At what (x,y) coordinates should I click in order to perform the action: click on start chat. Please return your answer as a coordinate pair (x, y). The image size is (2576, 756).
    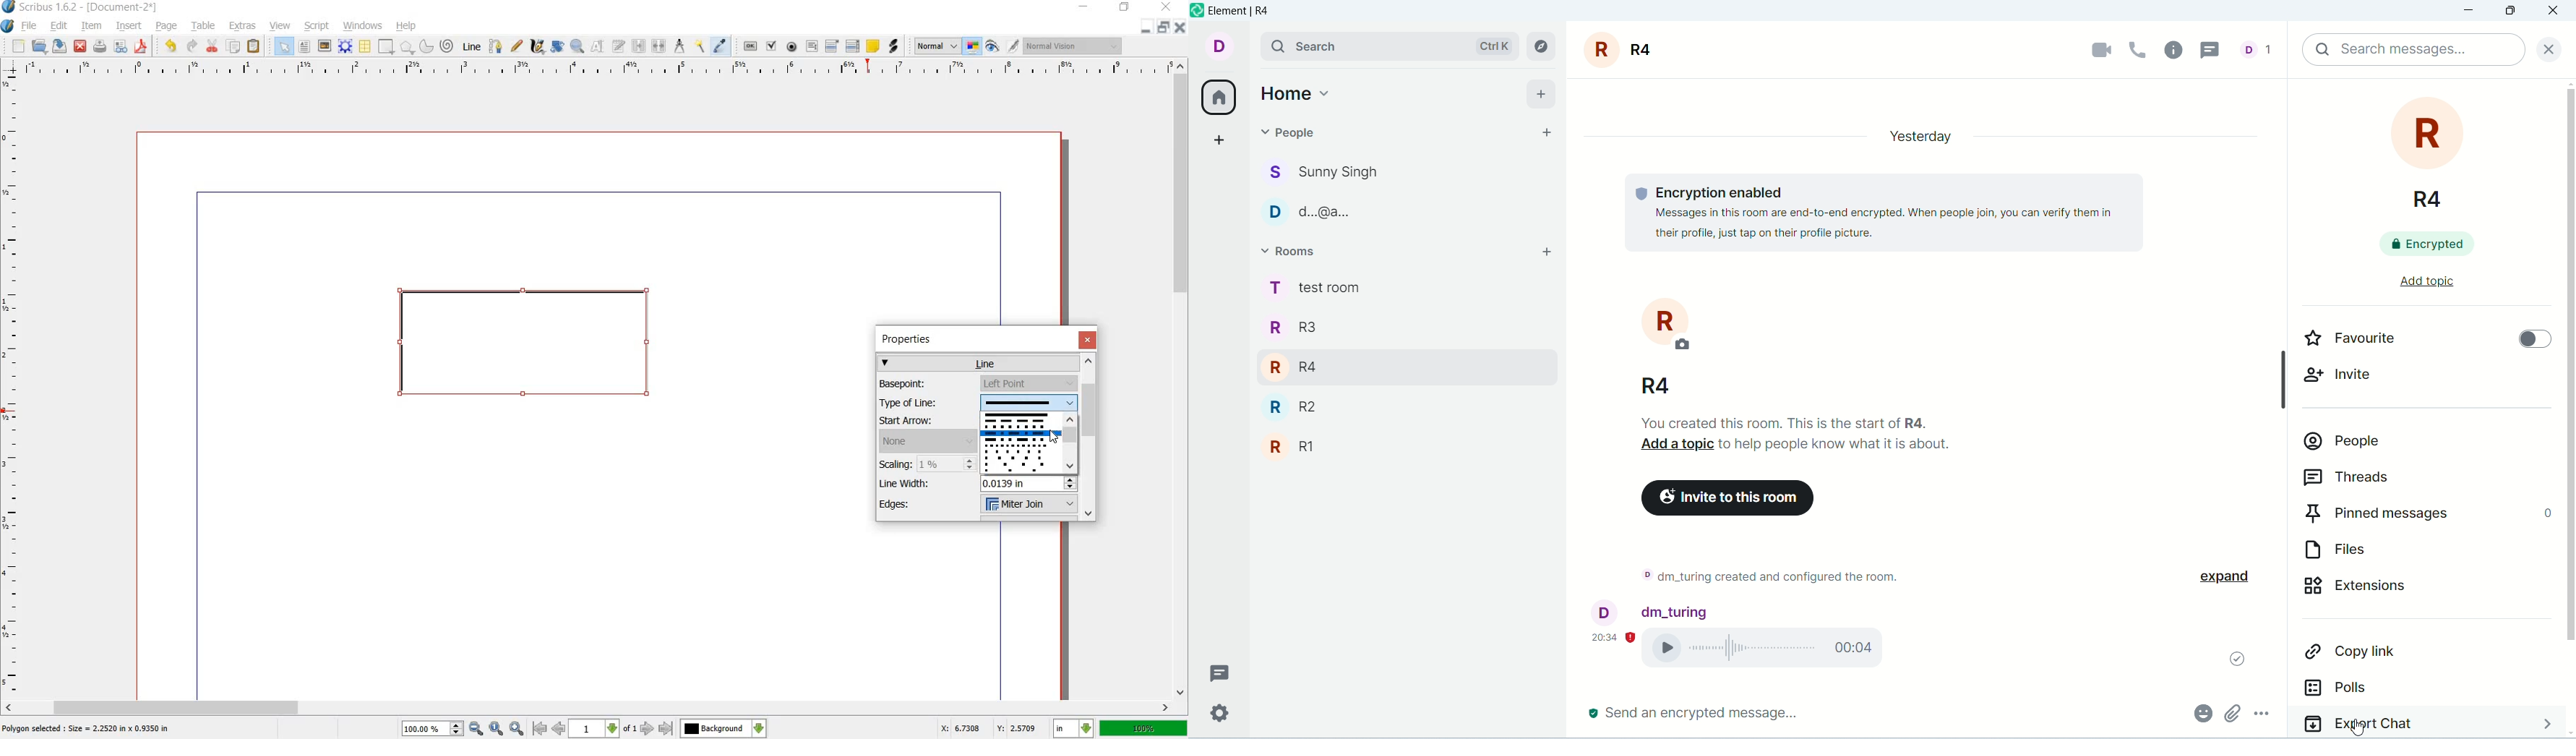
    Looking at the image, I should click on (1542, 133).